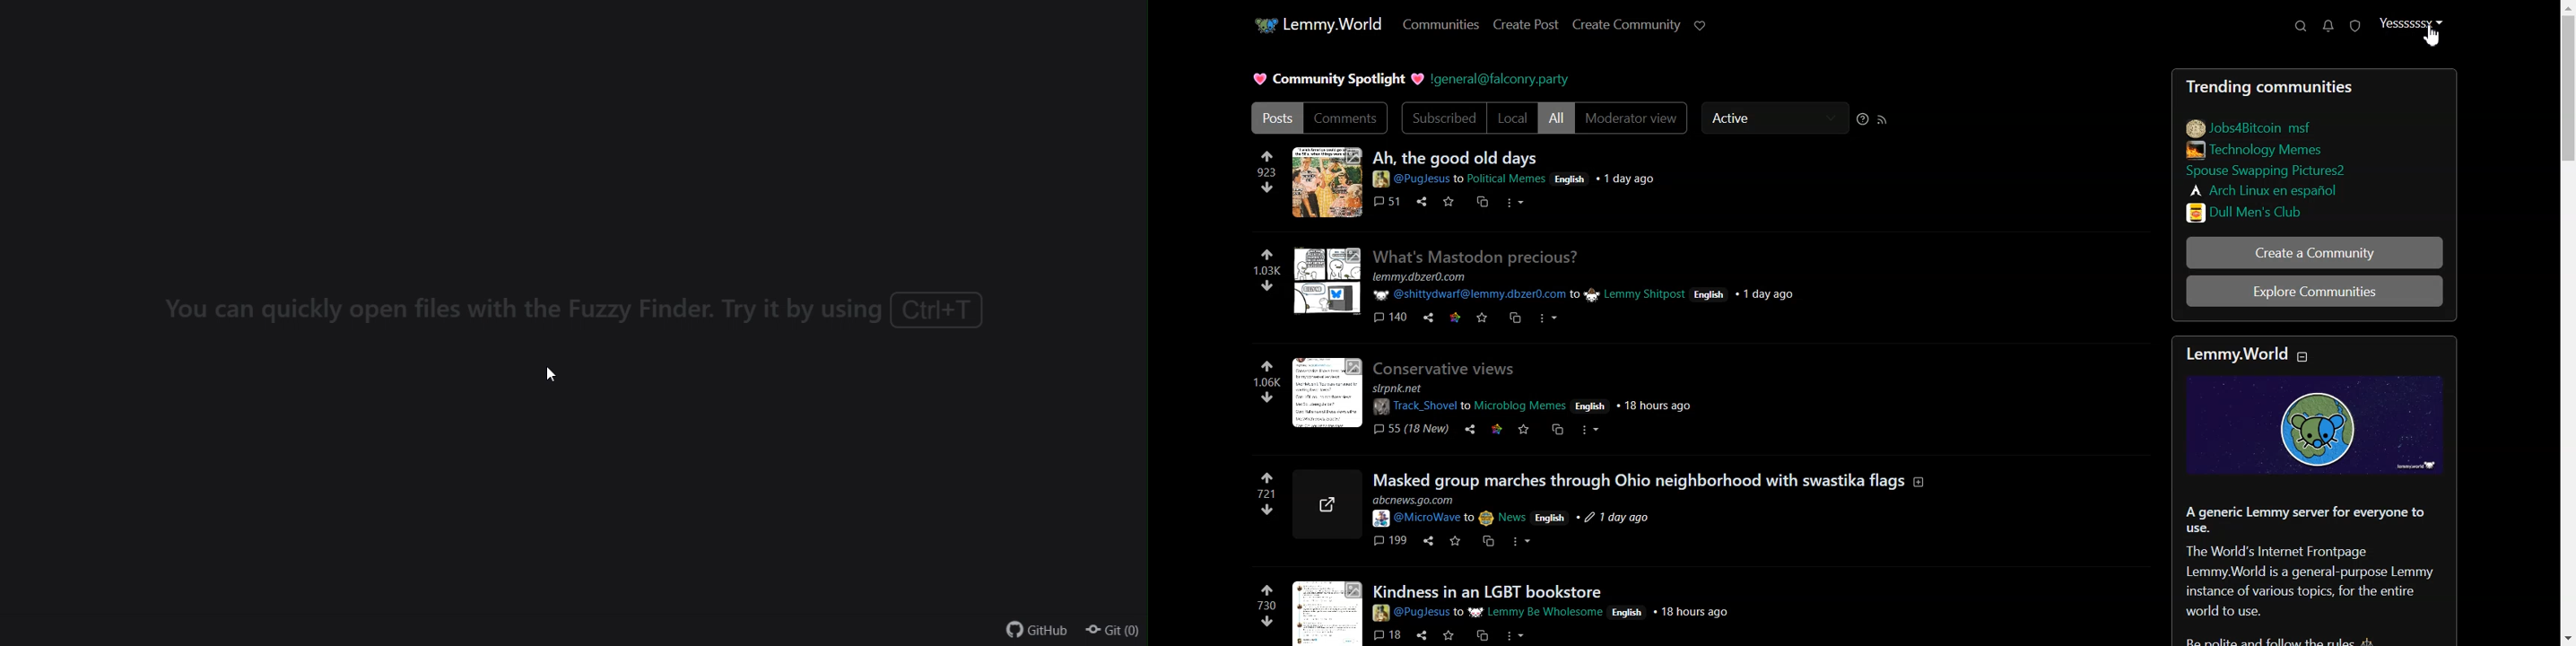 This screenshot has width=2576, height=672. I want to click on title, so click(2260, 354).